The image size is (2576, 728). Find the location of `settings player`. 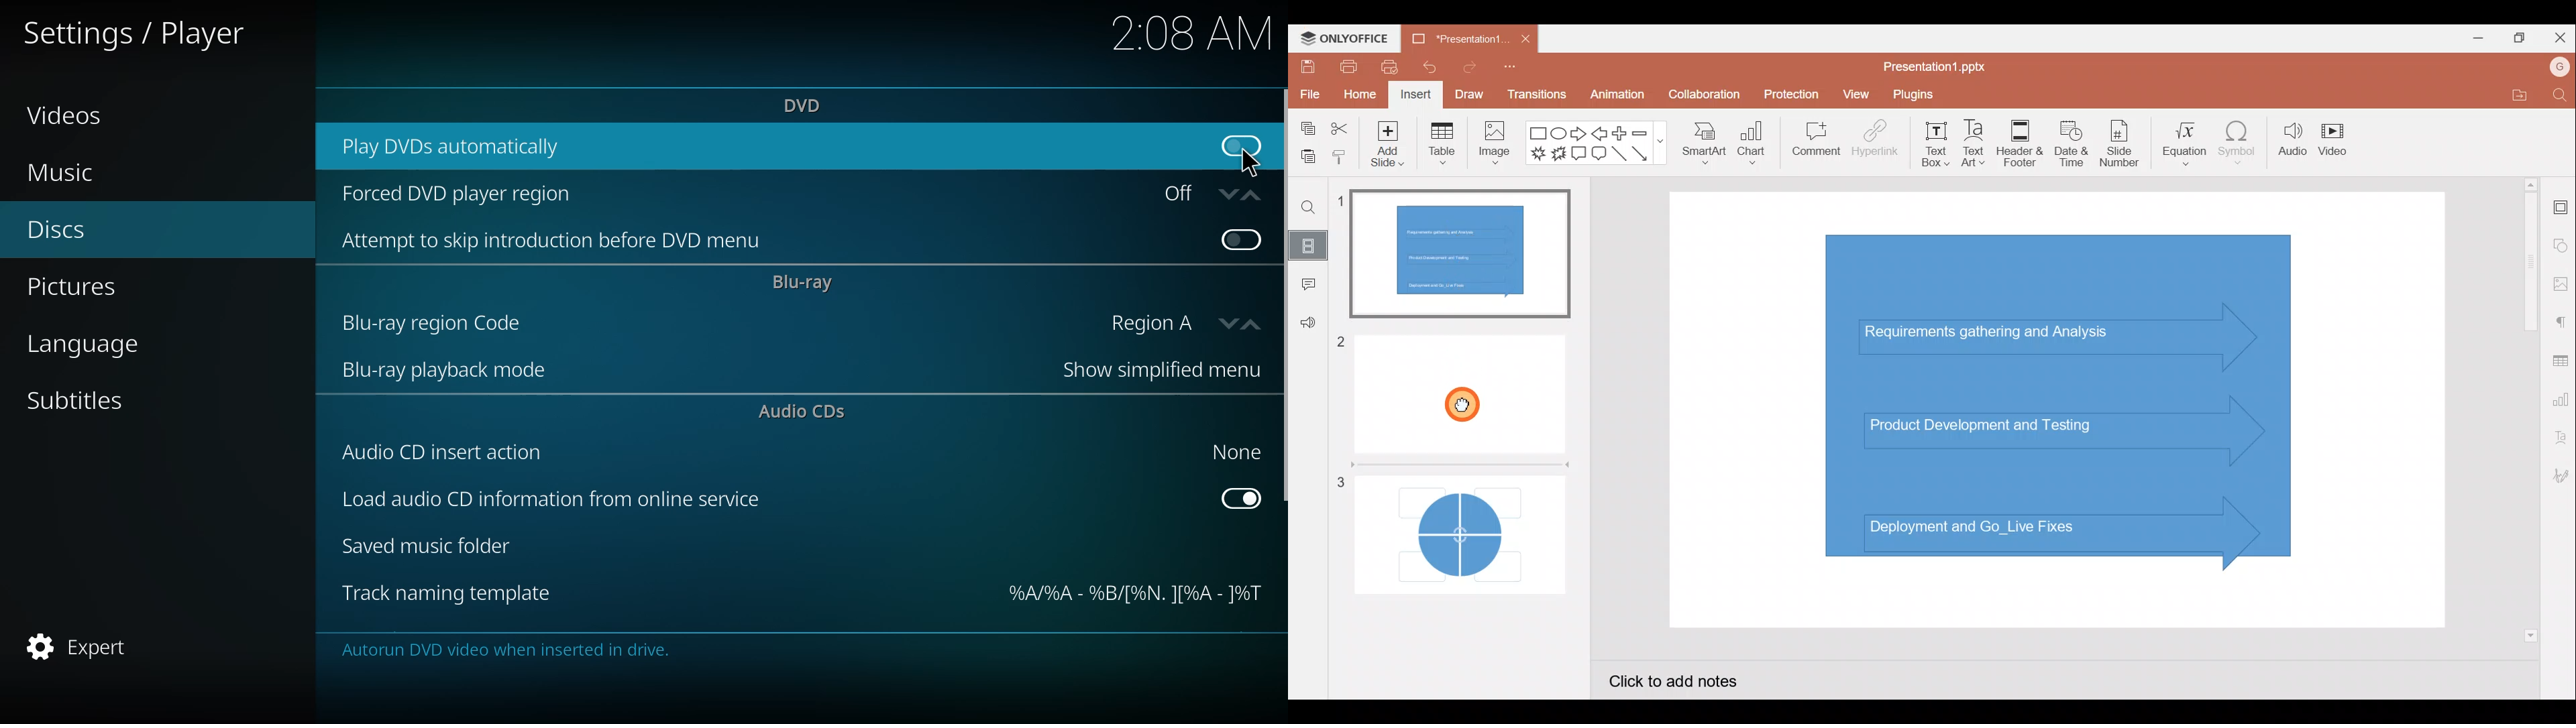

settings player is located at coordinates (142, 32).